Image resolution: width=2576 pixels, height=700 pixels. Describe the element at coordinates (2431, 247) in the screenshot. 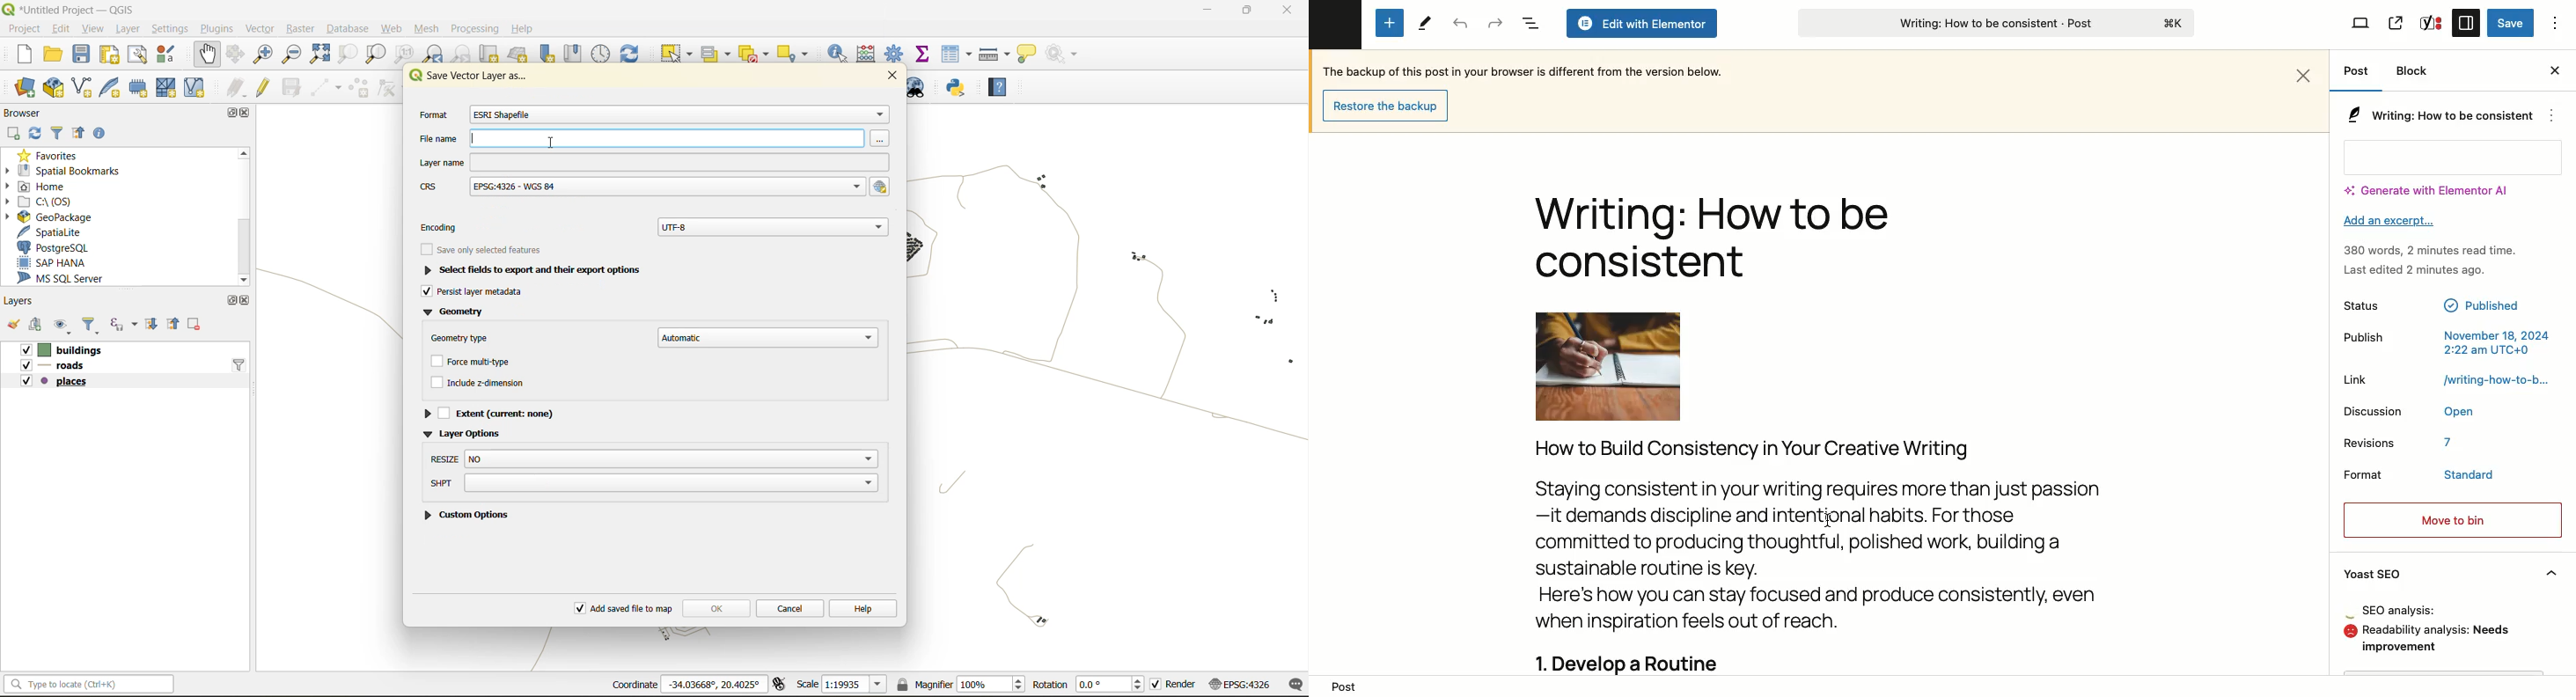

I see `380 words, 2 minutes read time.` at that location.